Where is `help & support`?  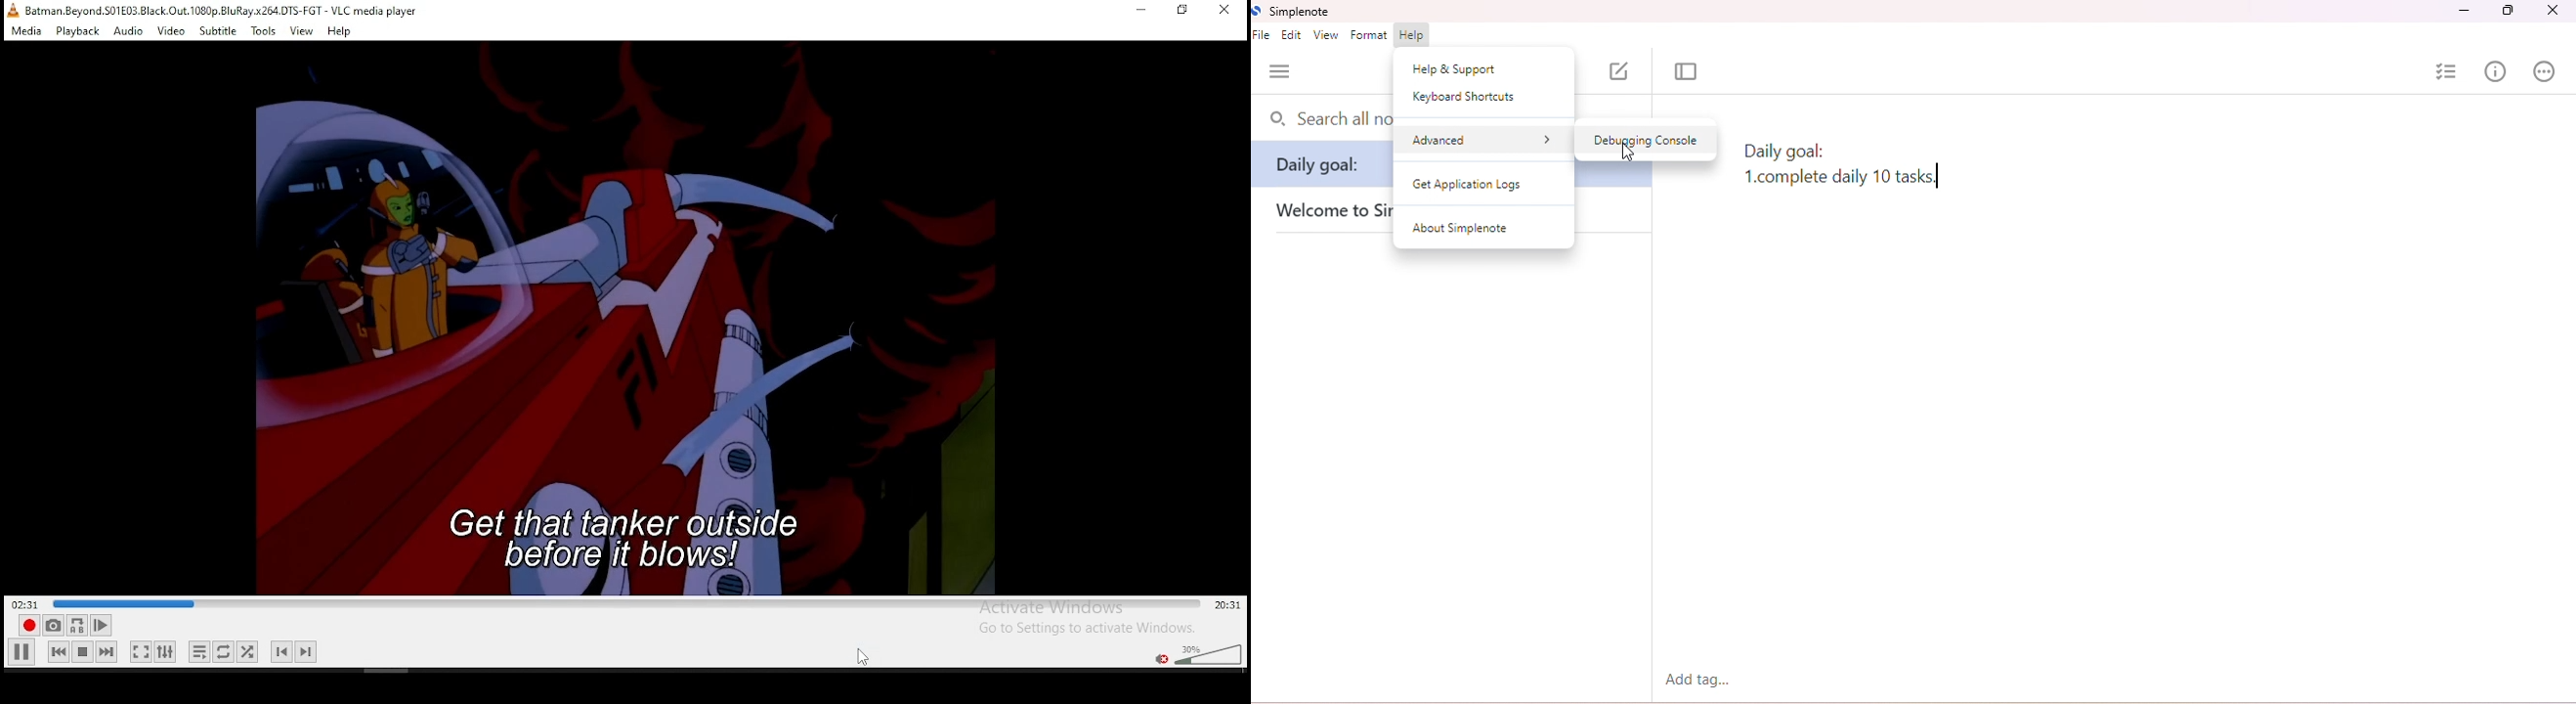 help & support is located at coordinates (1456, 67).